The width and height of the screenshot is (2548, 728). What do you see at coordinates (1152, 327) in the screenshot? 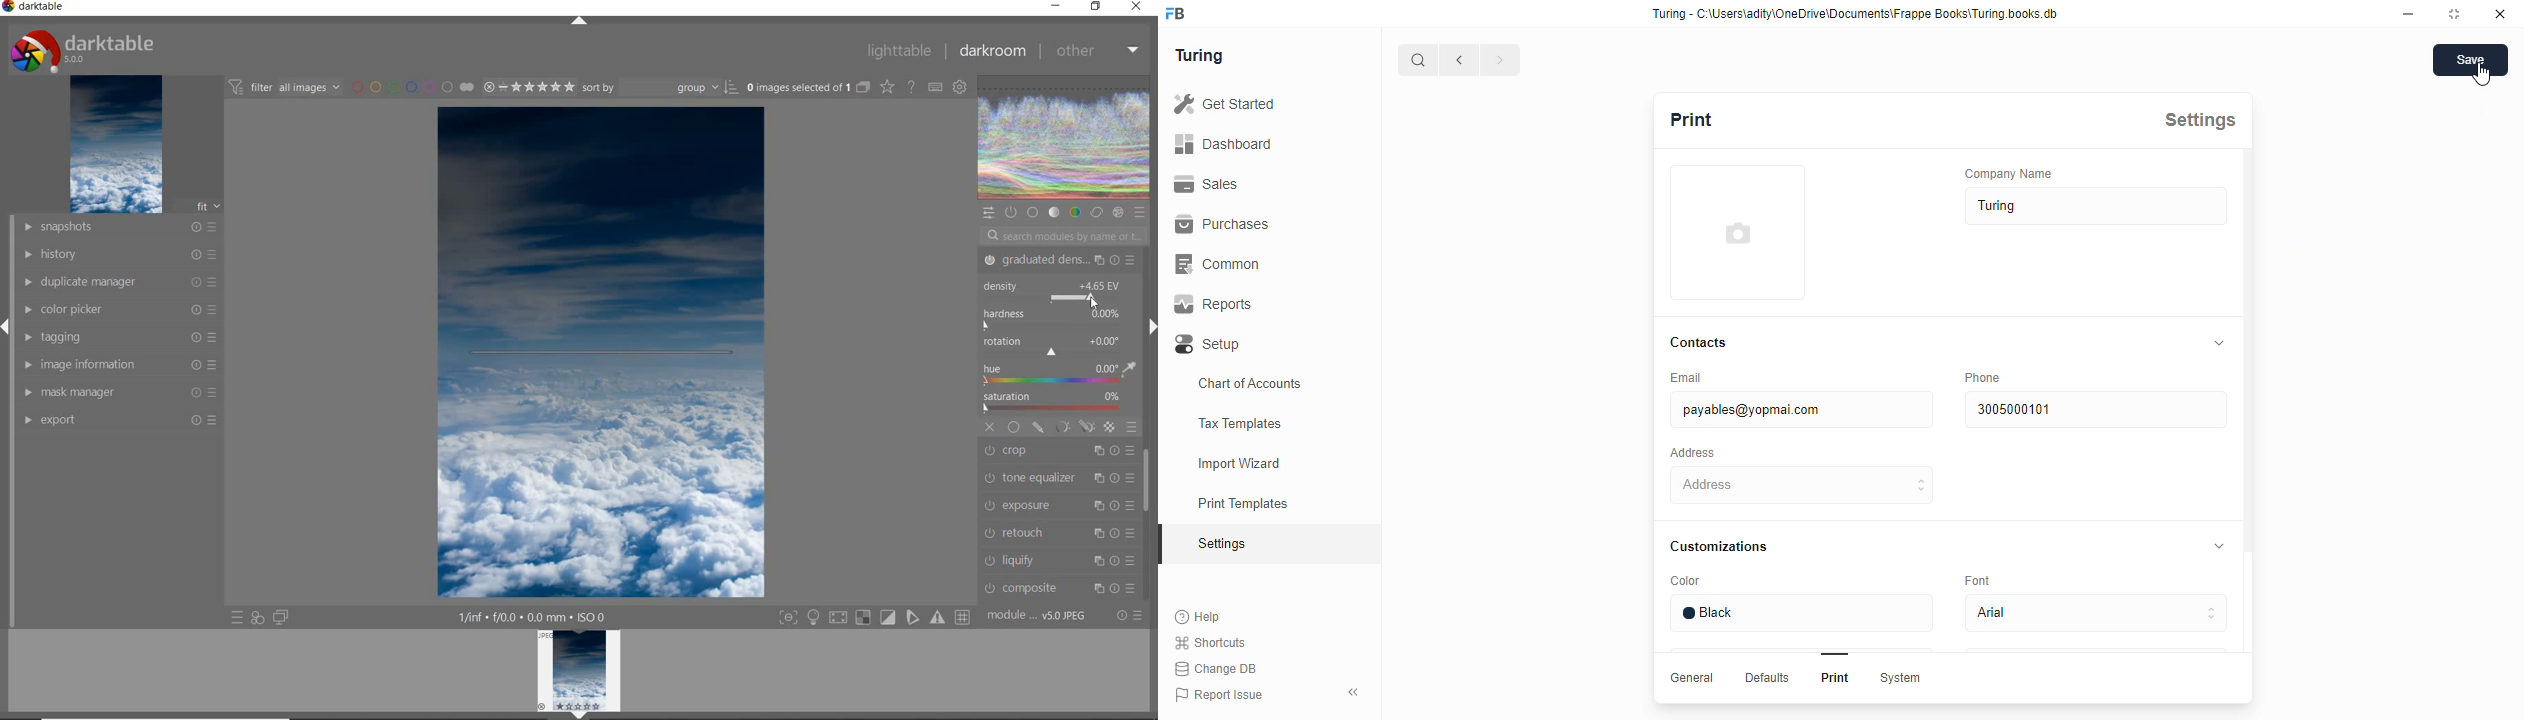
I see `Next` at bounding box center [1152, 327].